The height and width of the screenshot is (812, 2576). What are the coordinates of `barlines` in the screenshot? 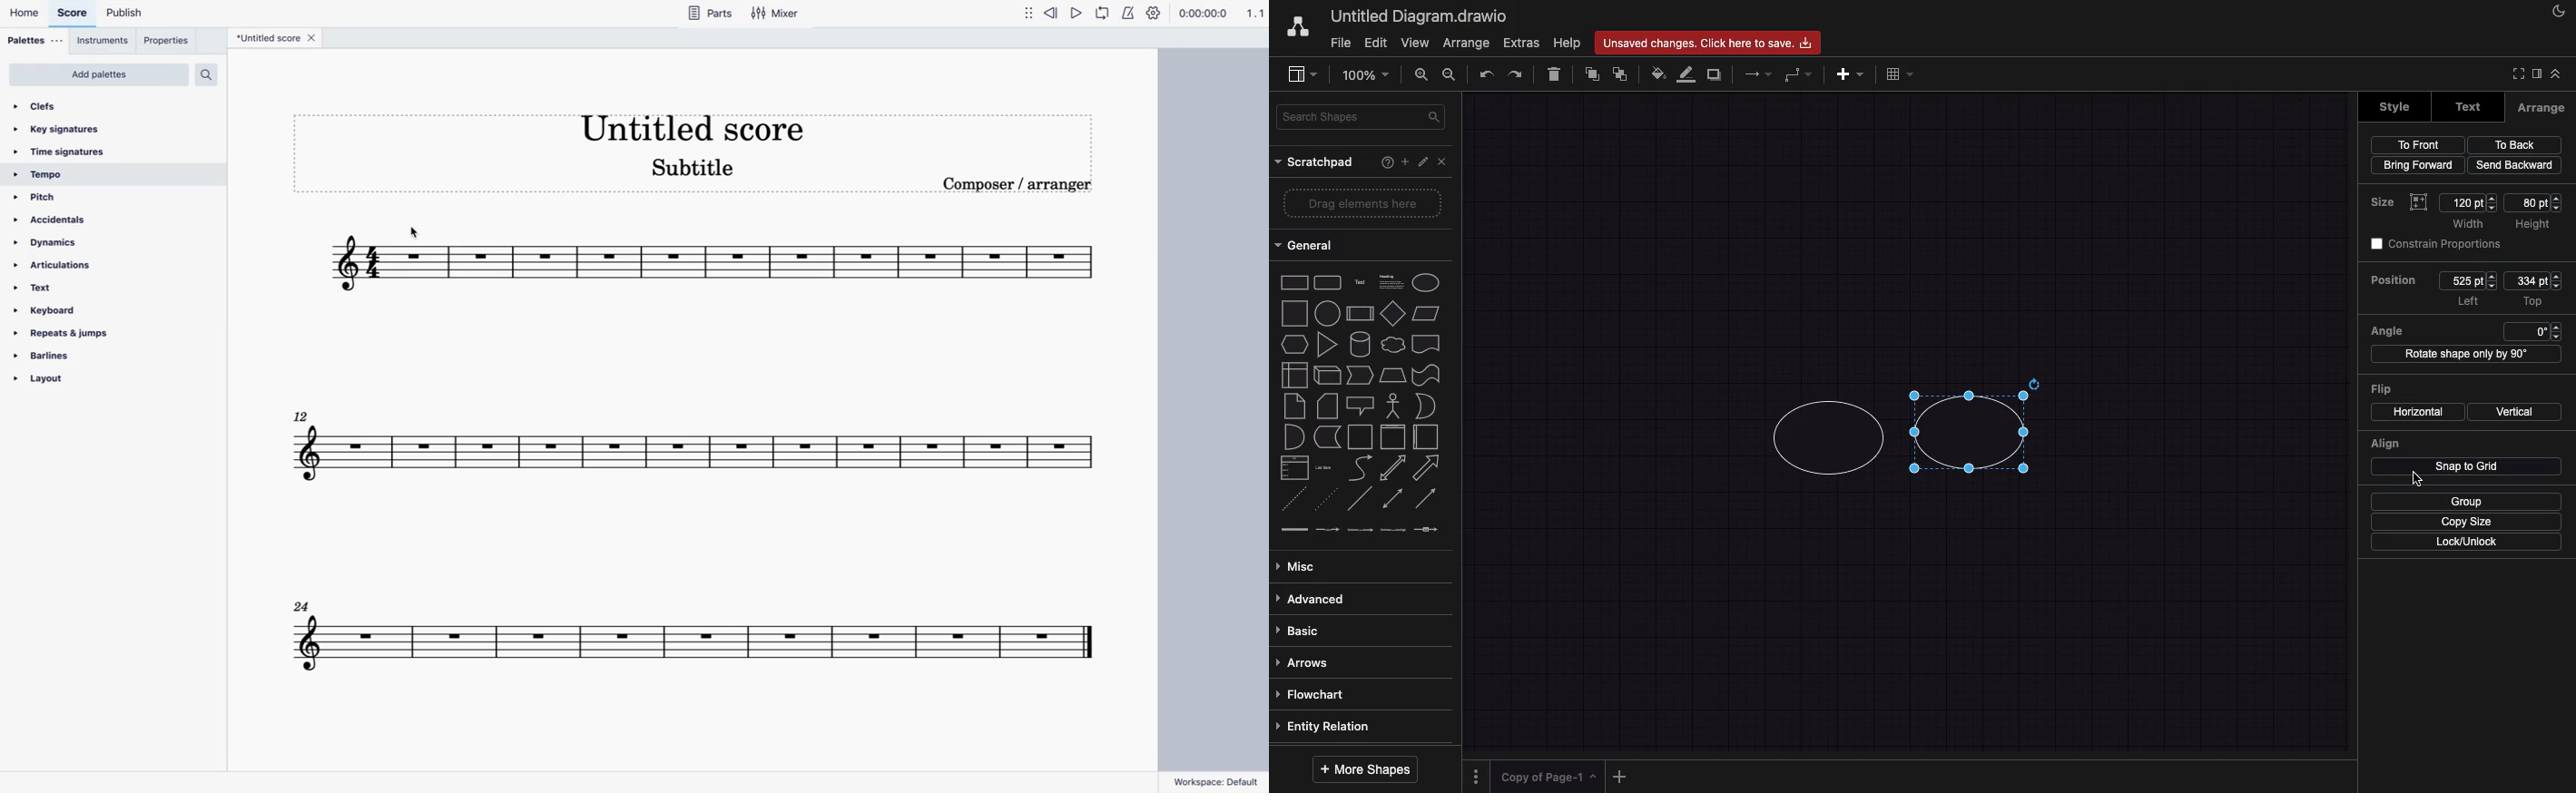 It's located at (54, 355).